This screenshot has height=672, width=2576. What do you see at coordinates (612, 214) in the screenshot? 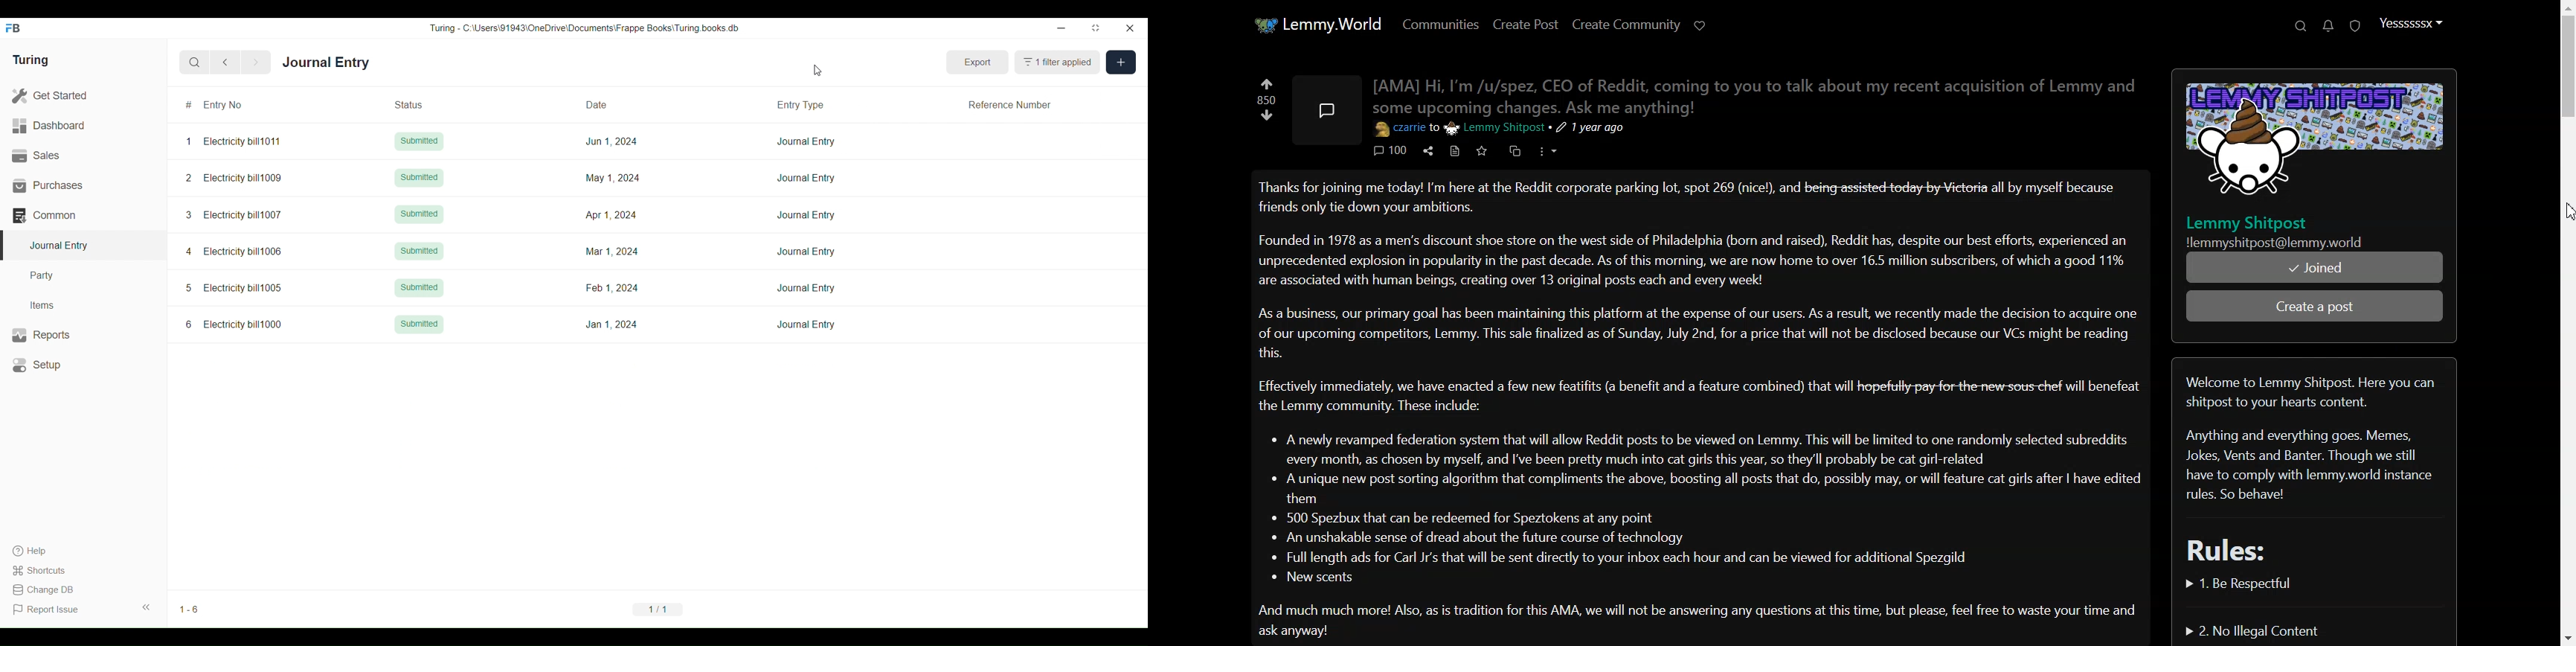
I see `Apr 1, 2024` at bounding box center [612, 214].